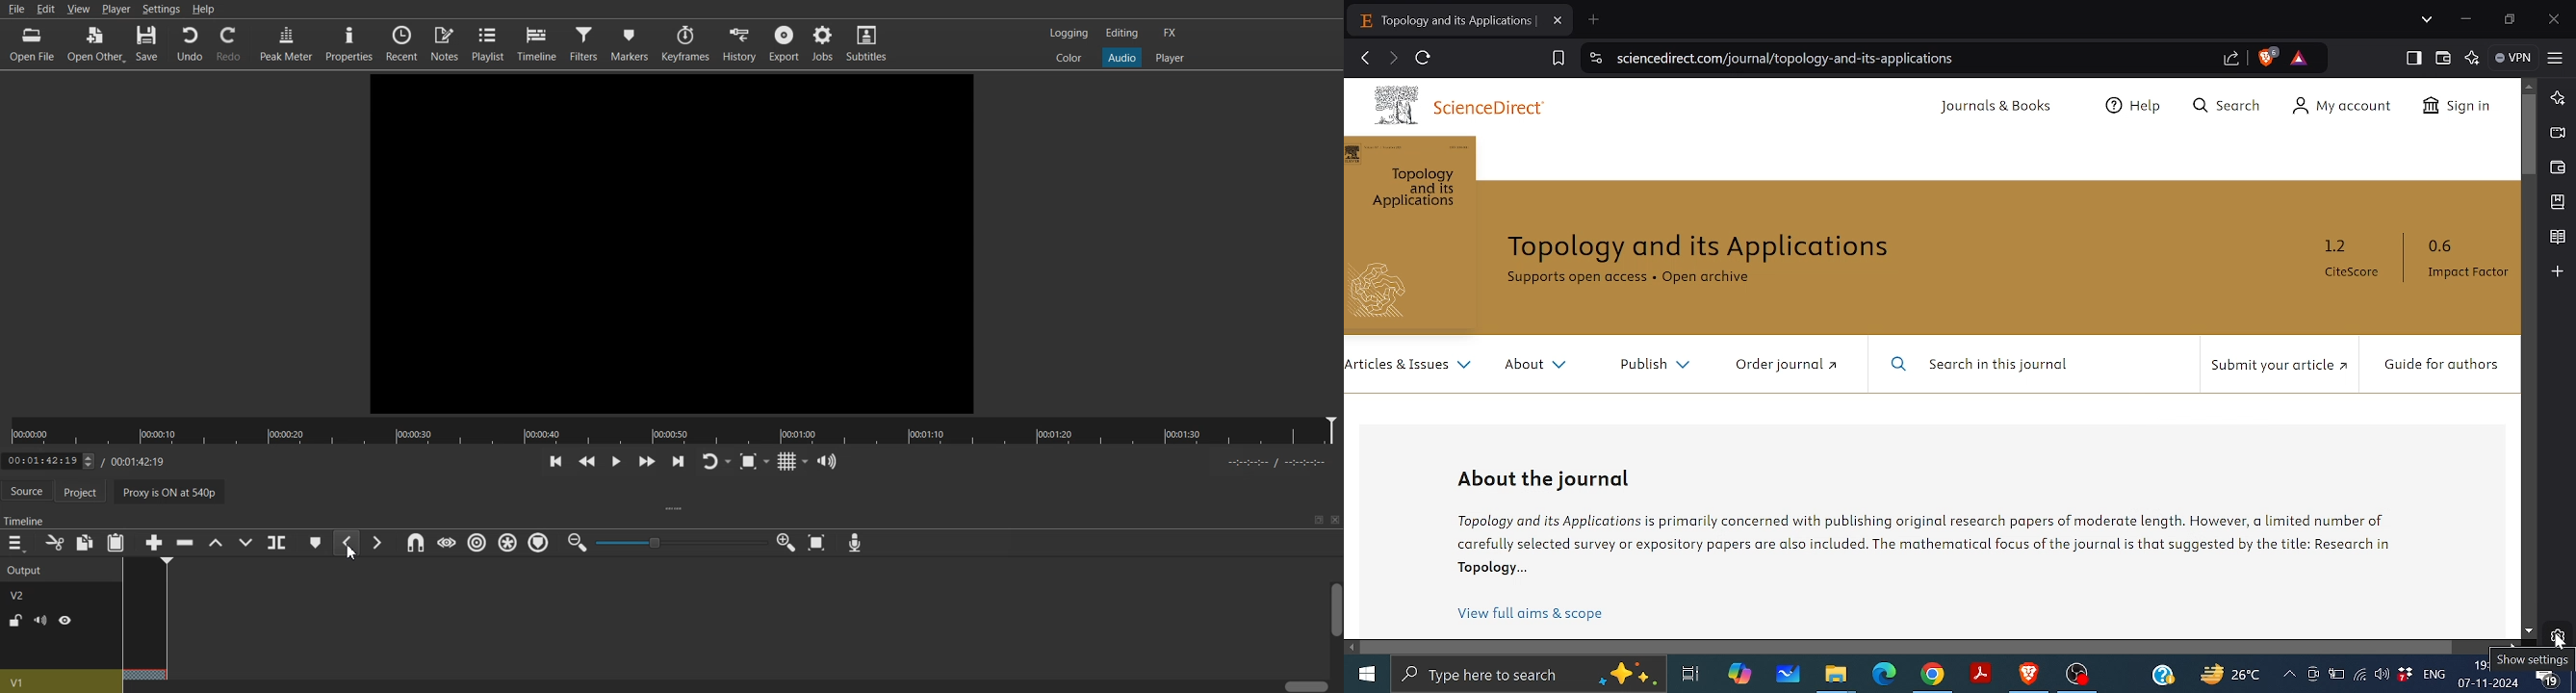 The image size is (2576, 700). Describe the element at coordinates (2349, 274) in the screenshot. I see `CiteScore` at that location.